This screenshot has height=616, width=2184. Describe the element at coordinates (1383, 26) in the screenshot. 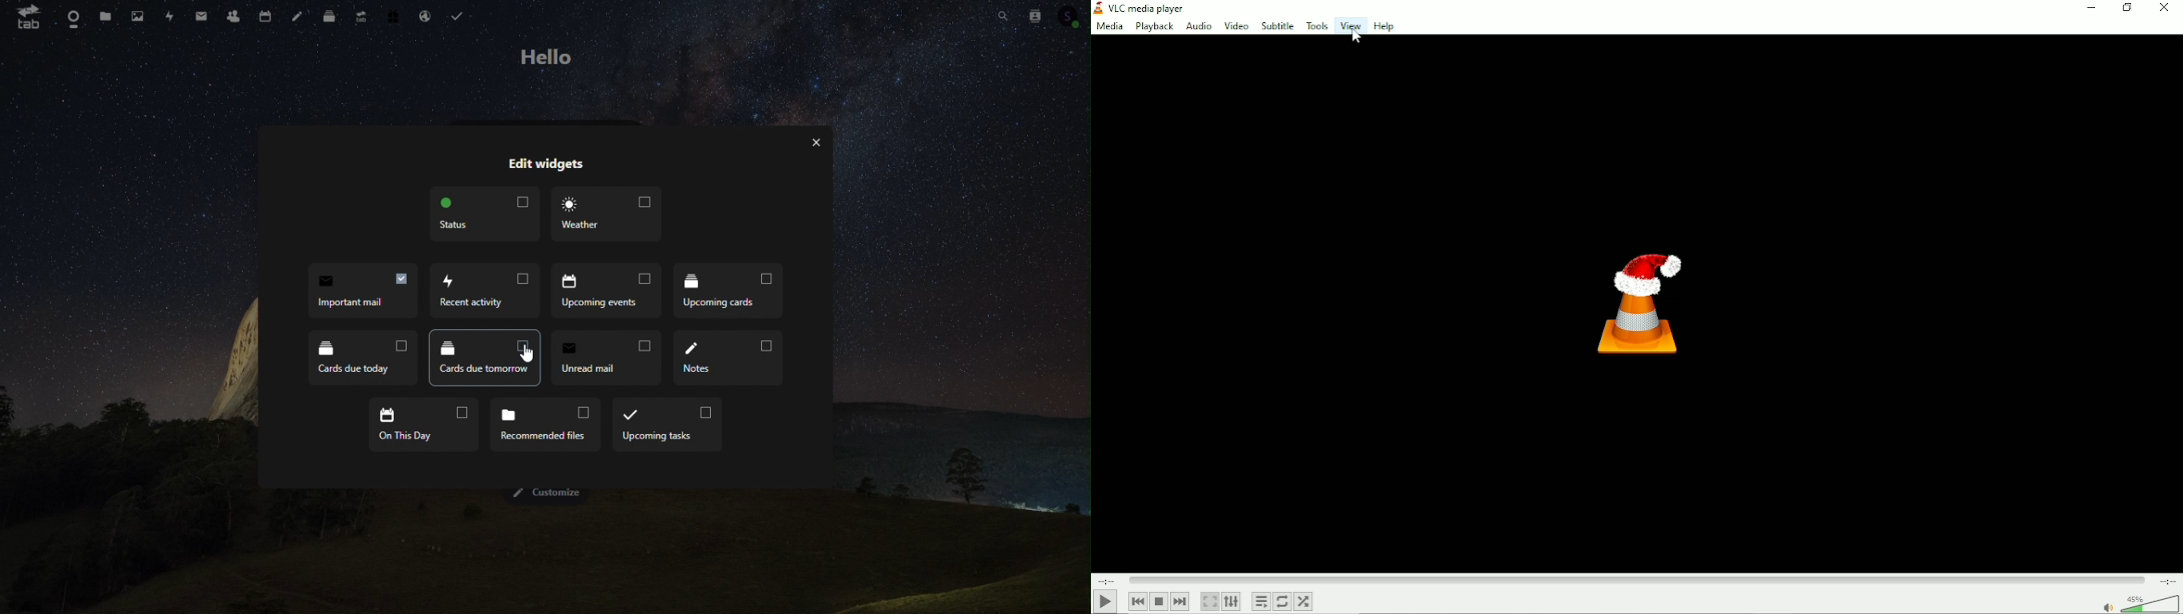

I see `Help` at that location.